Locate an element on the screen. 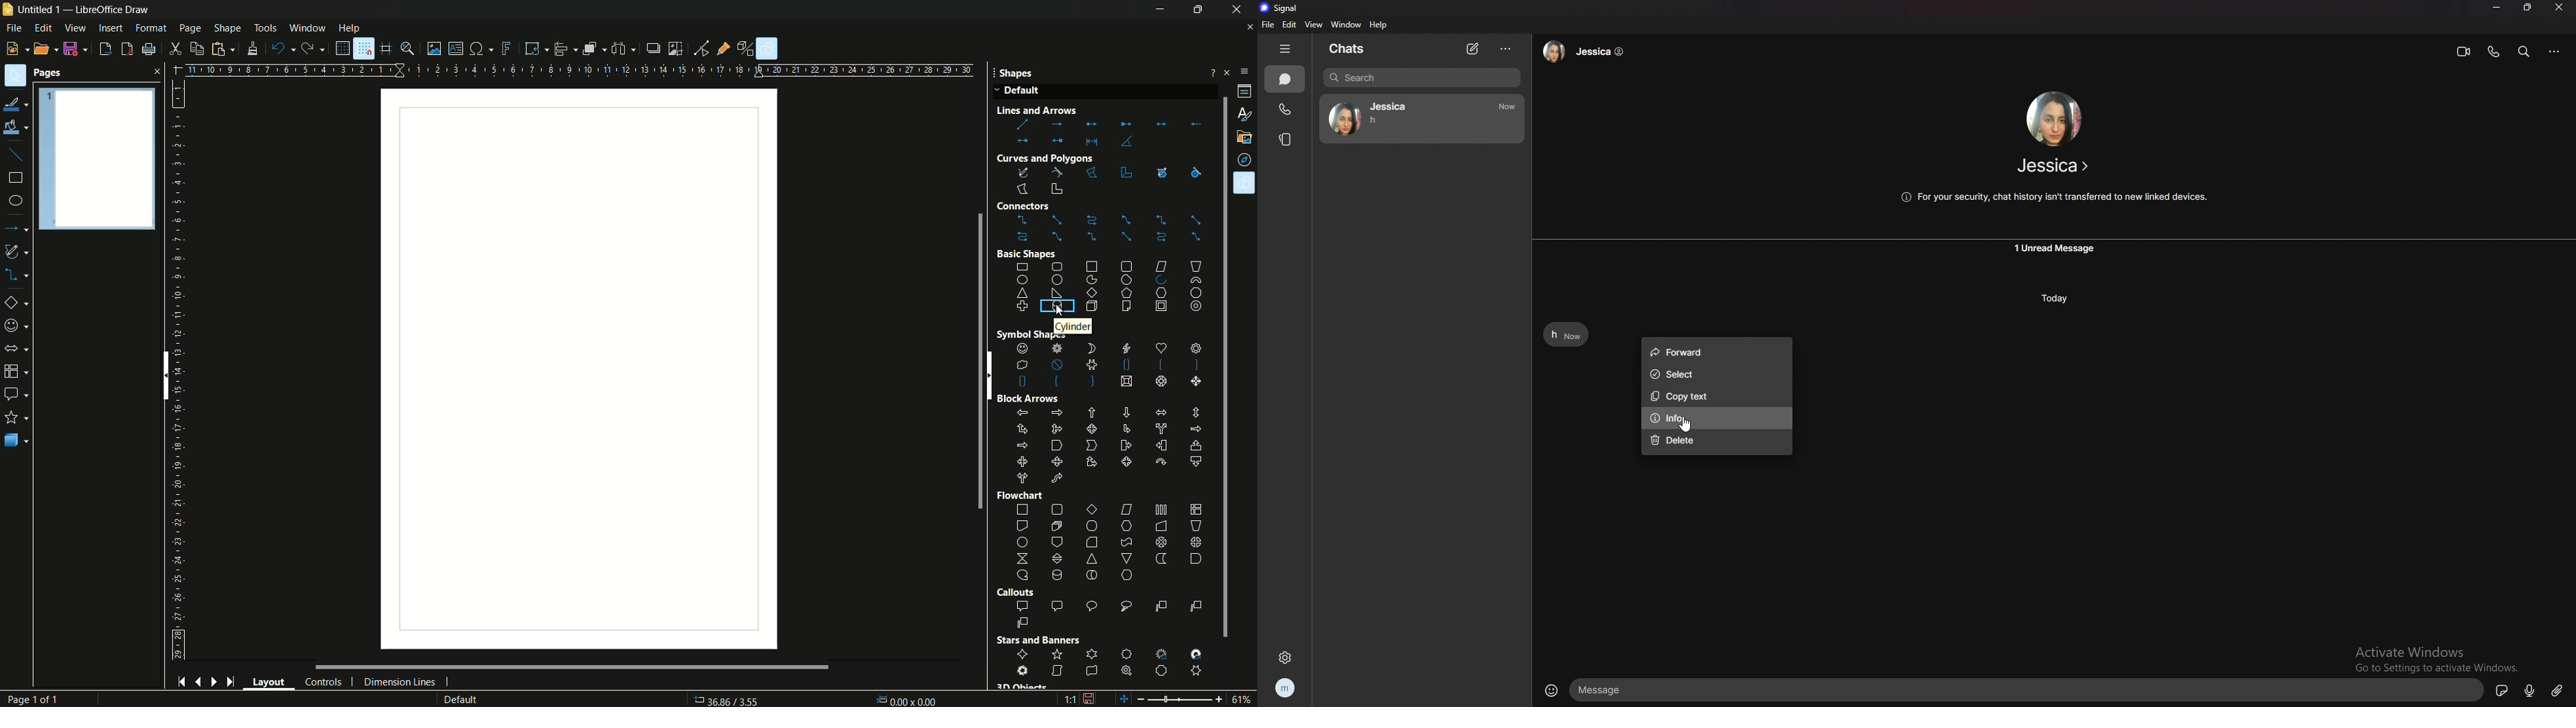 The image size is (2576, 728). chats is located at coordinates (1350, 49).